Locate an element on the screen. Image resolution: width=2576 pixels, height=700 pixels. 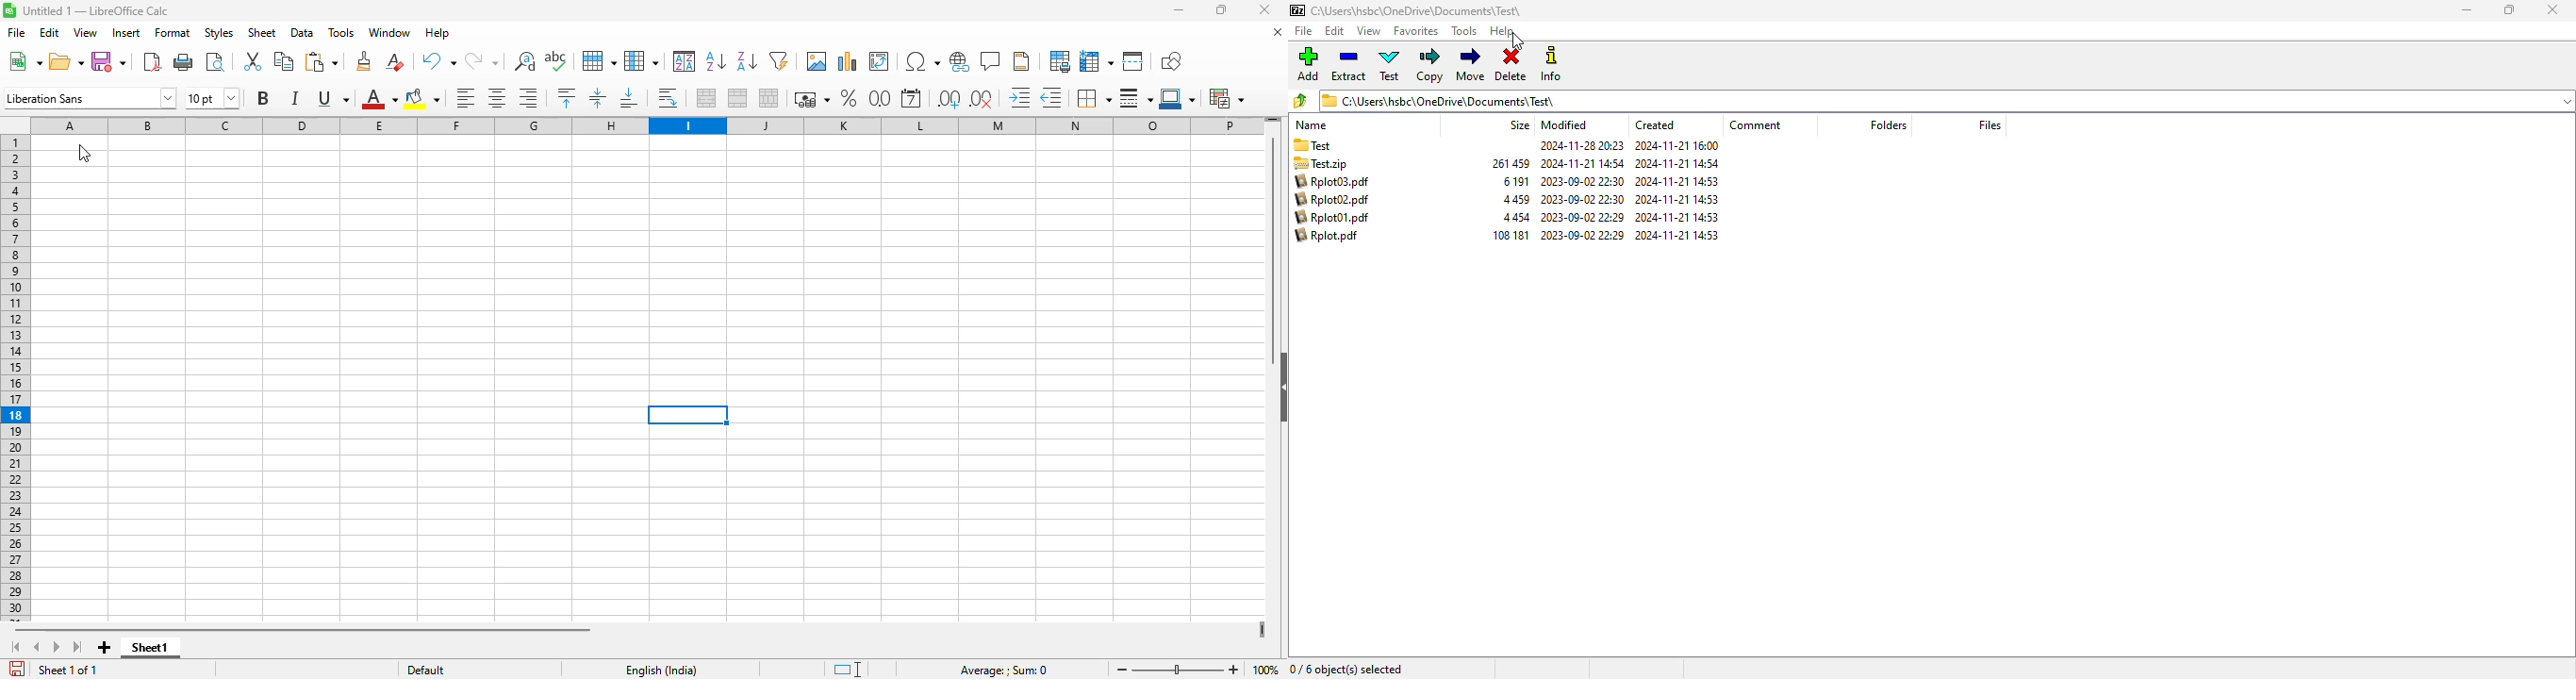
2024-11-21 14:53 is located at coordinates (1678, 218).